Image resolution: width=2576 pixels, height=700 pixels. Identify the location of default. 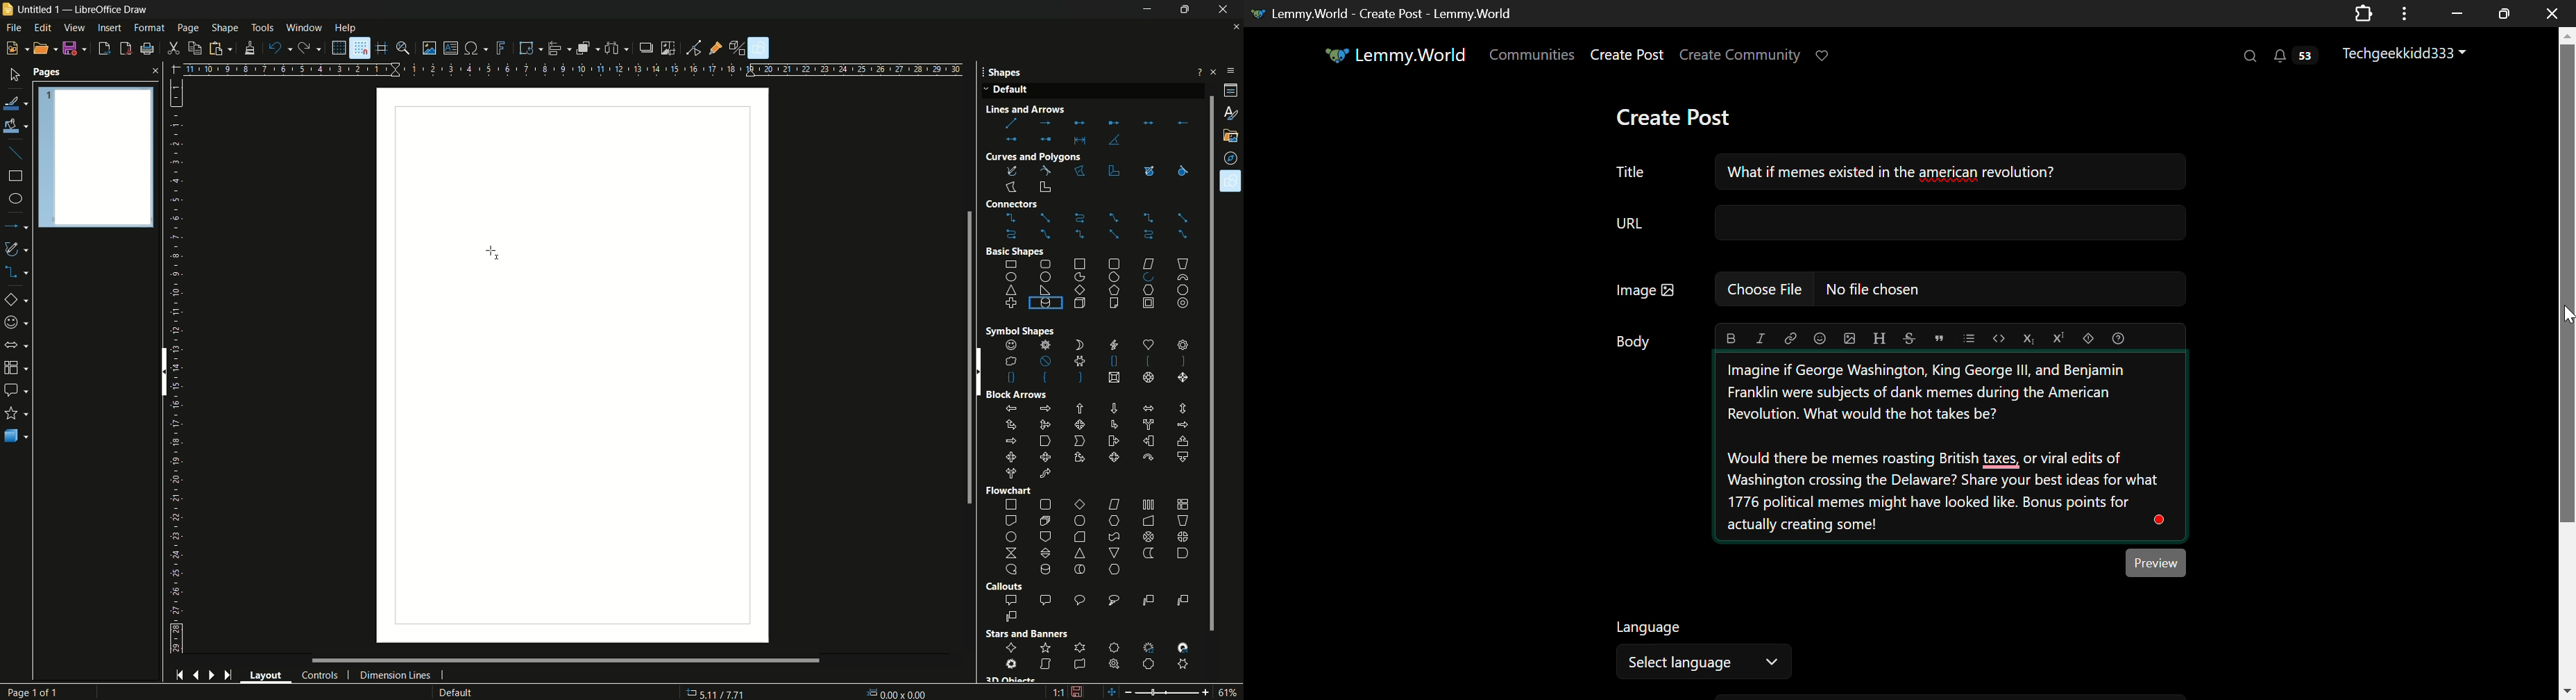
(473, 692).